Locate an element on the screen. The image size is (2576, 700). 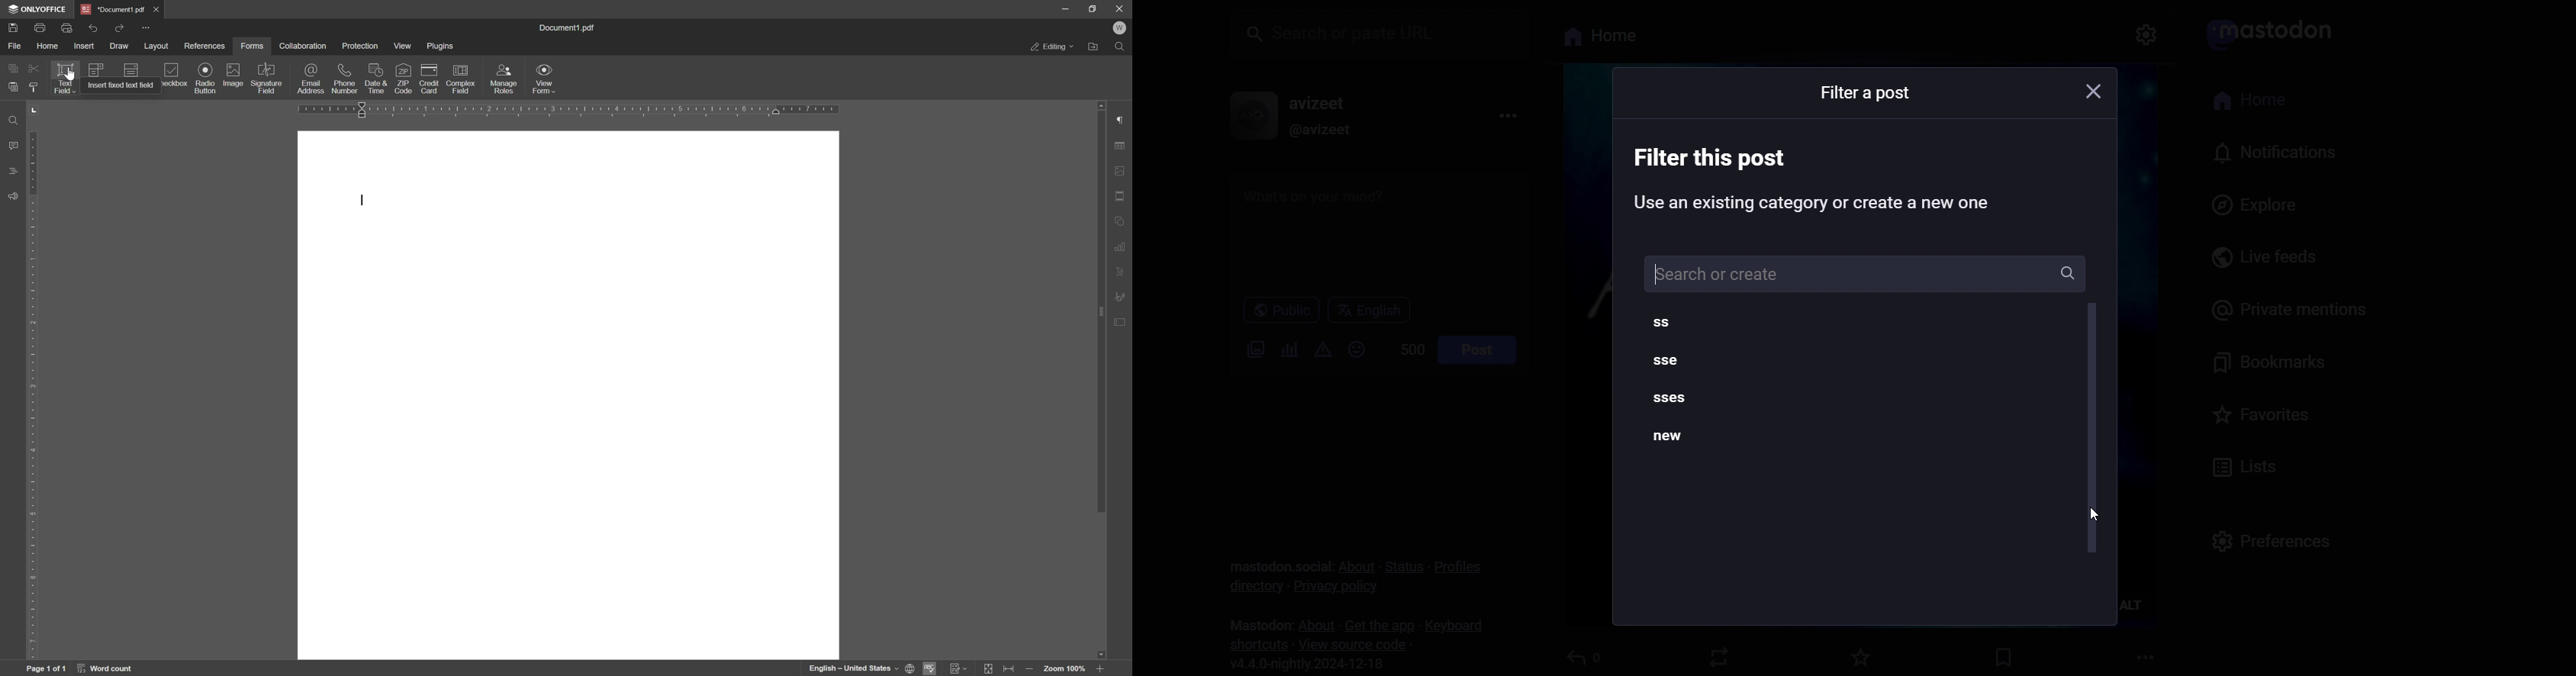
complex field is located at coordinates (463, 78).